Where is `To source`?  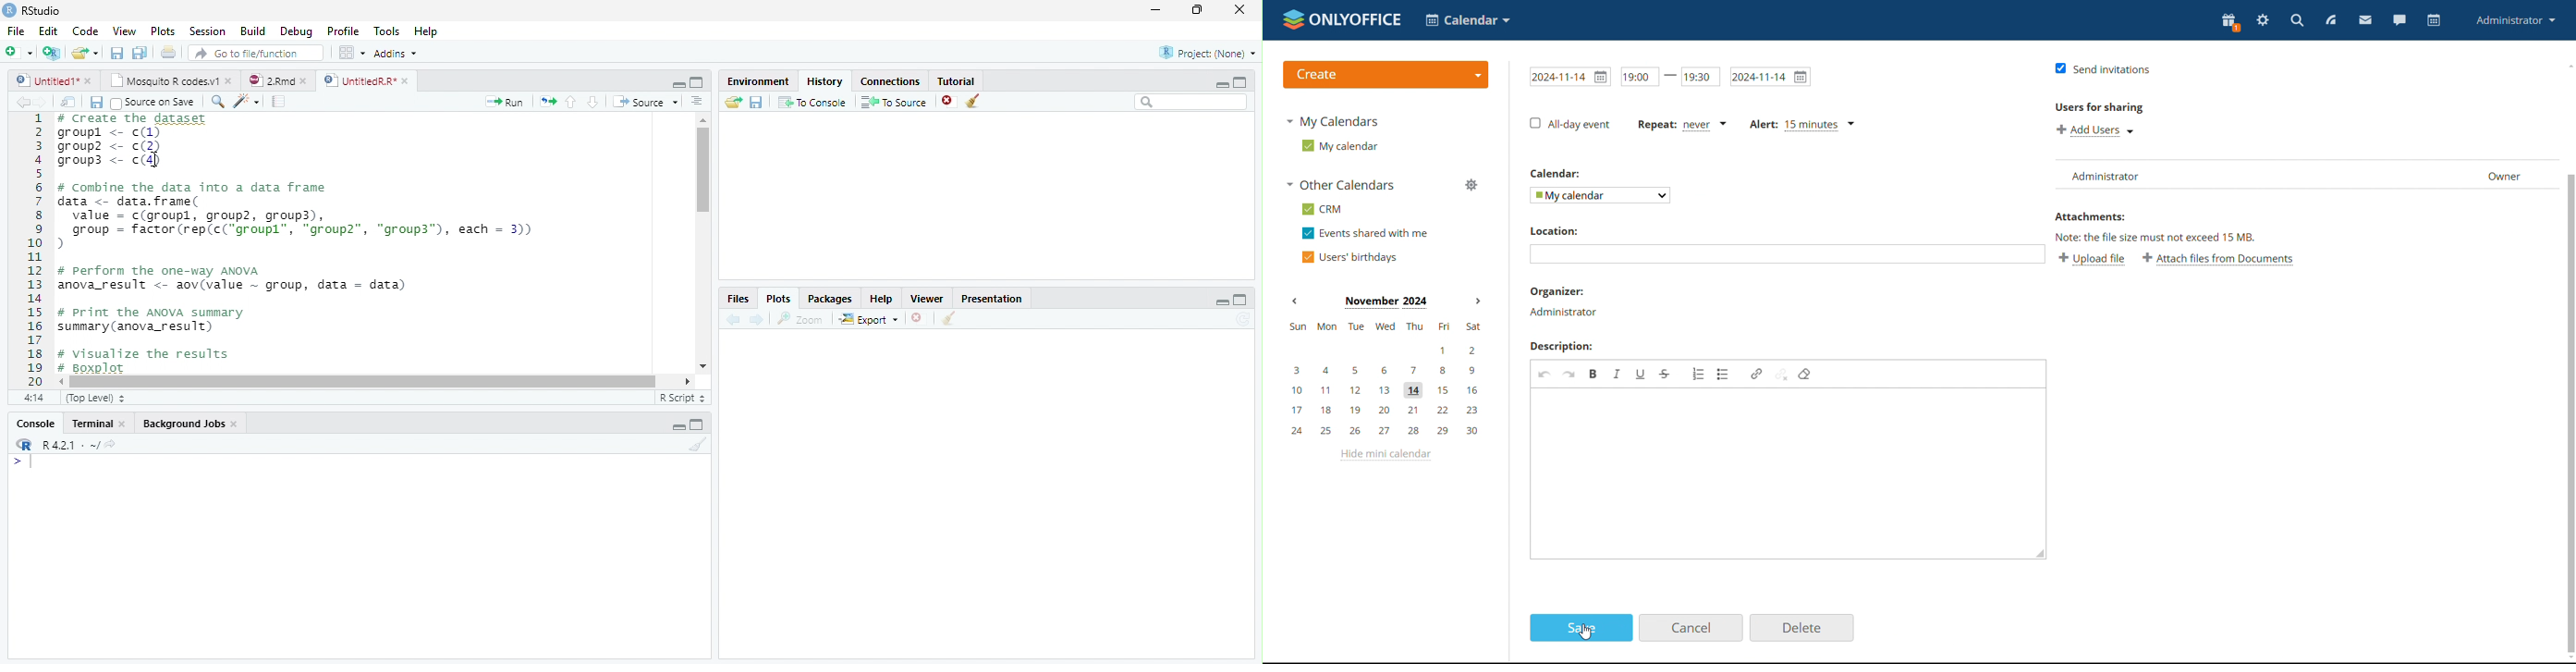 To source is located at coordinates (897, 104).